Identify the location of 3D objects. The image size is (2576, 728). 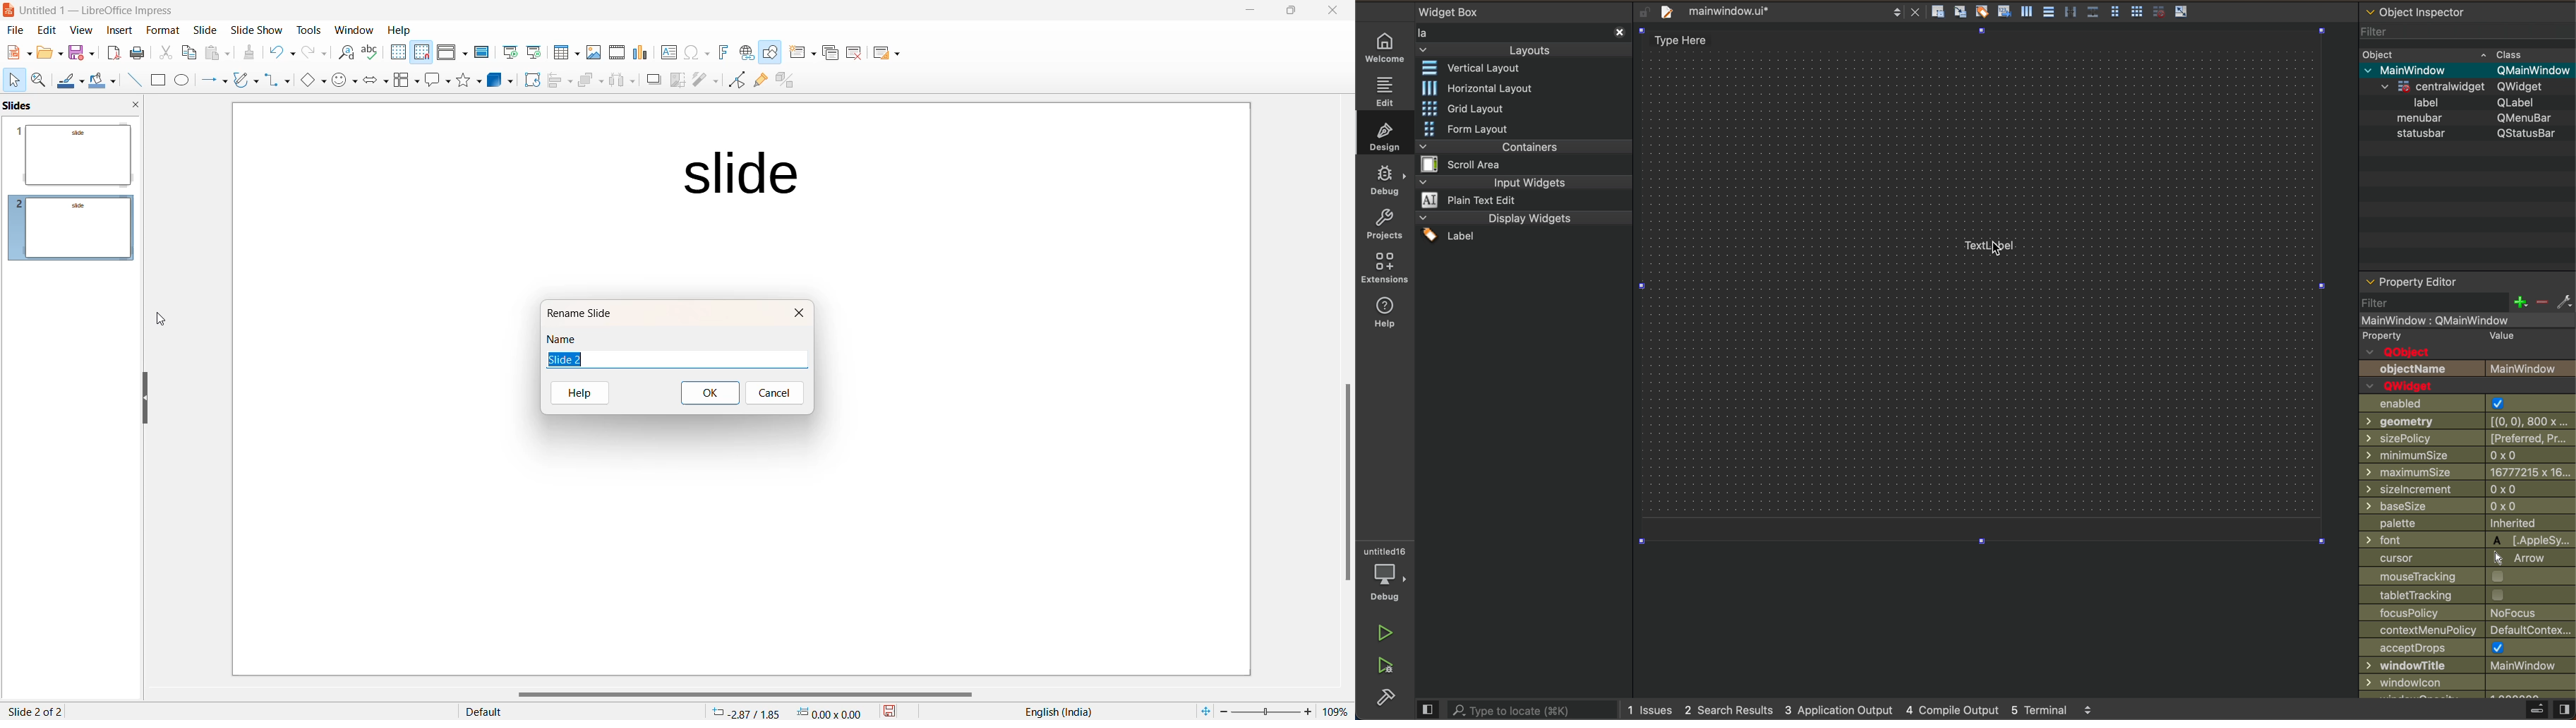
(498, 81).